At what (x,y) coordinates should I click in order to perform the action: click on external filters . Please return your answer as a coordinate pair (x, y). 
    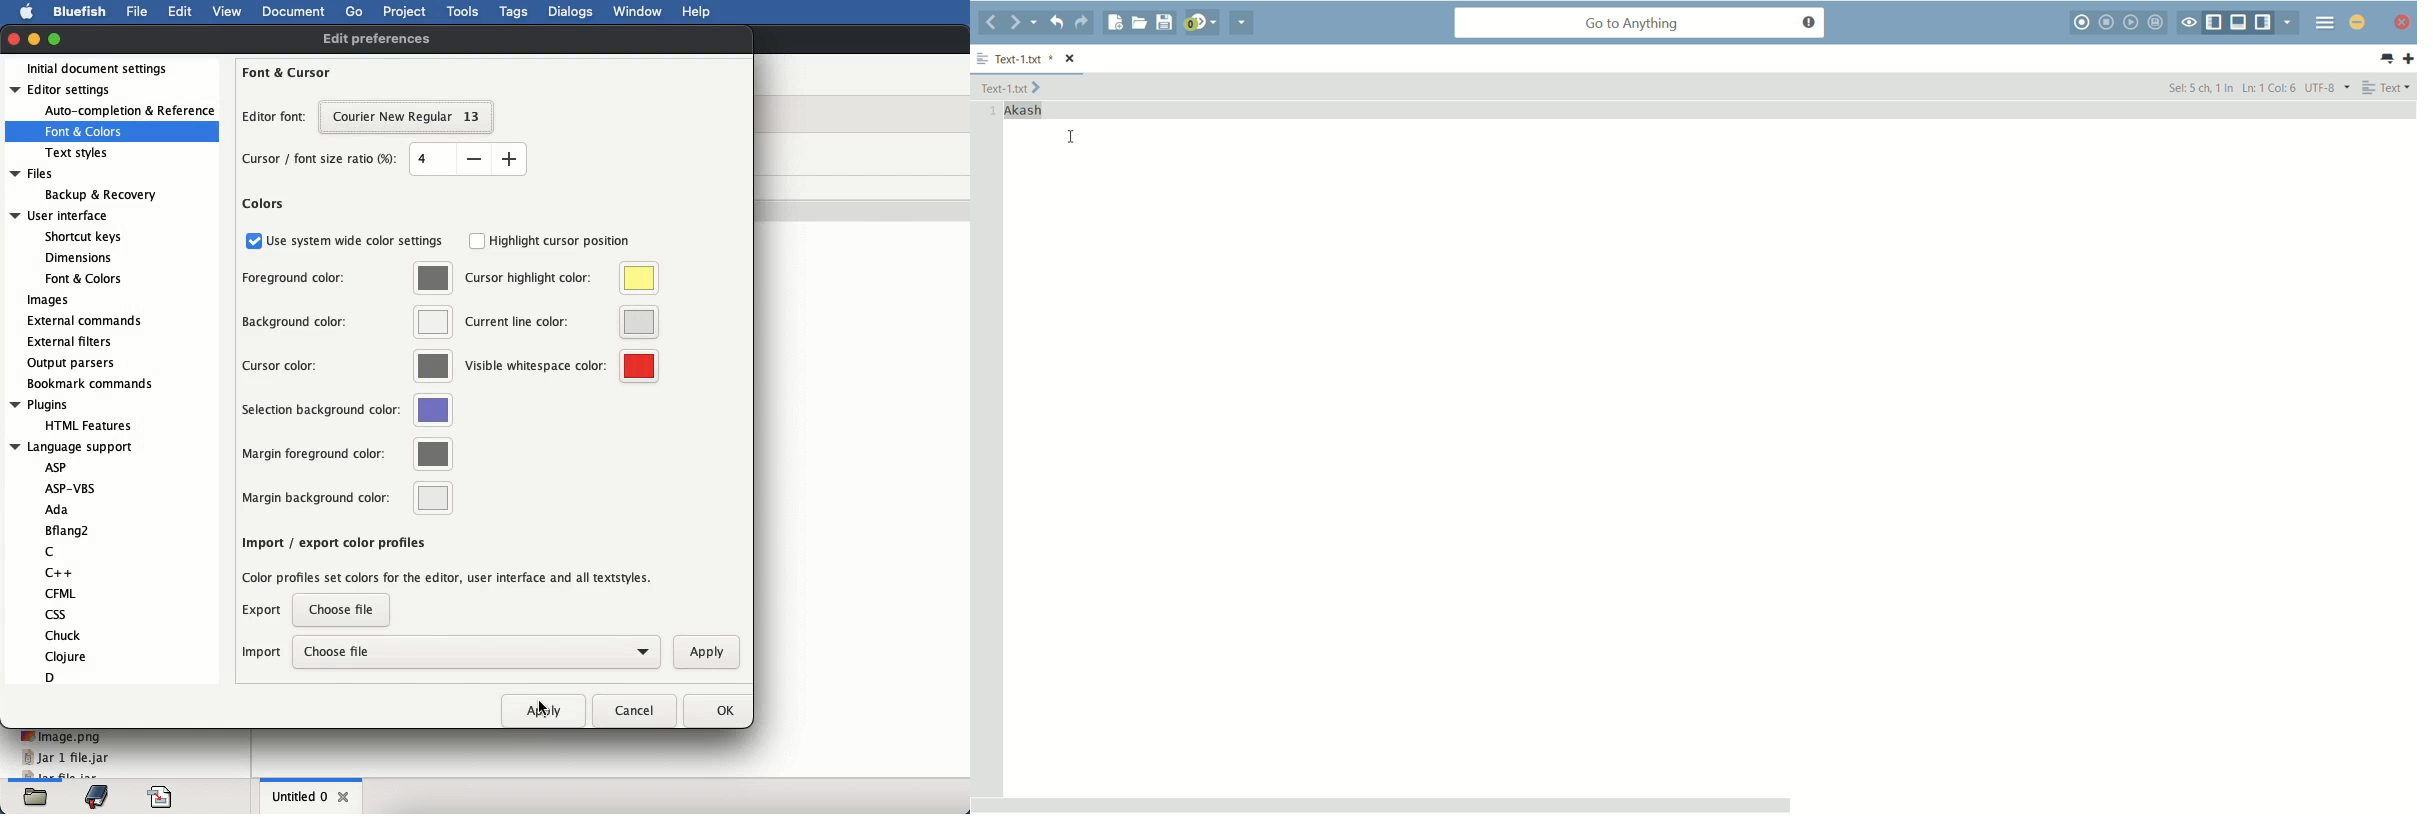
    Looking at the image, I should click on (70, 342).